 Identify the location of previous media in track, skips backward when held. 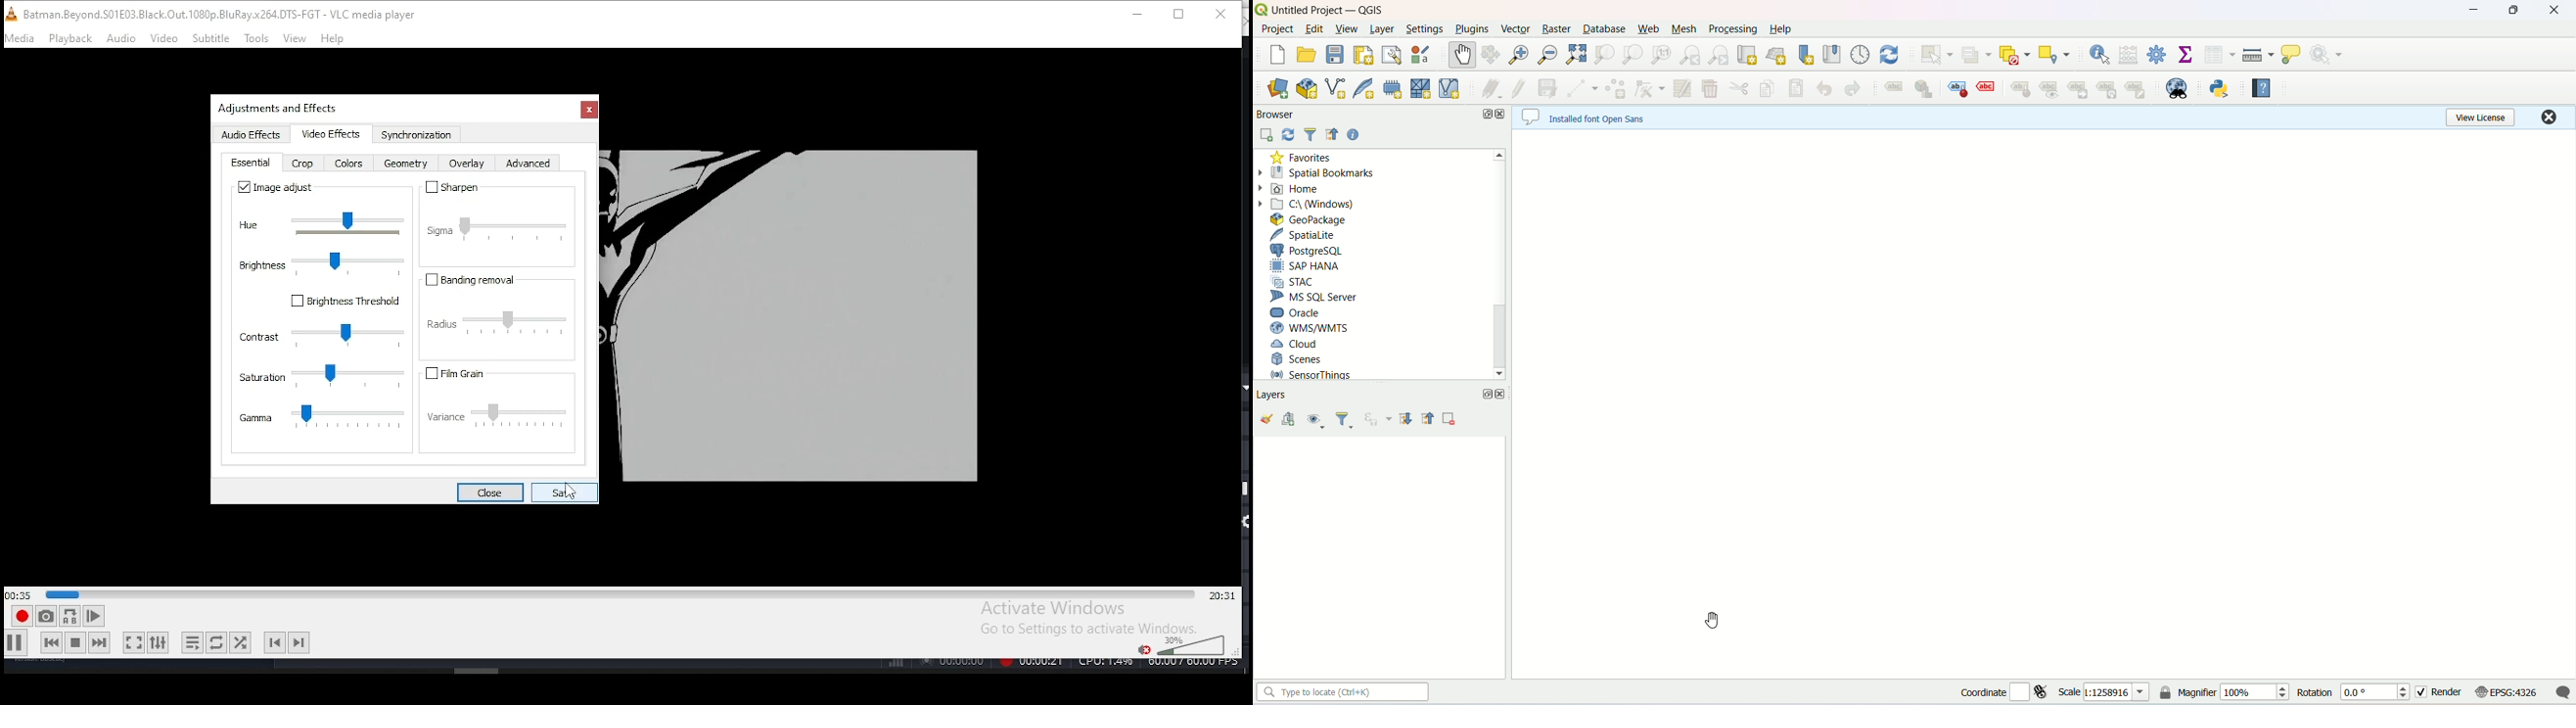
(50, 644).